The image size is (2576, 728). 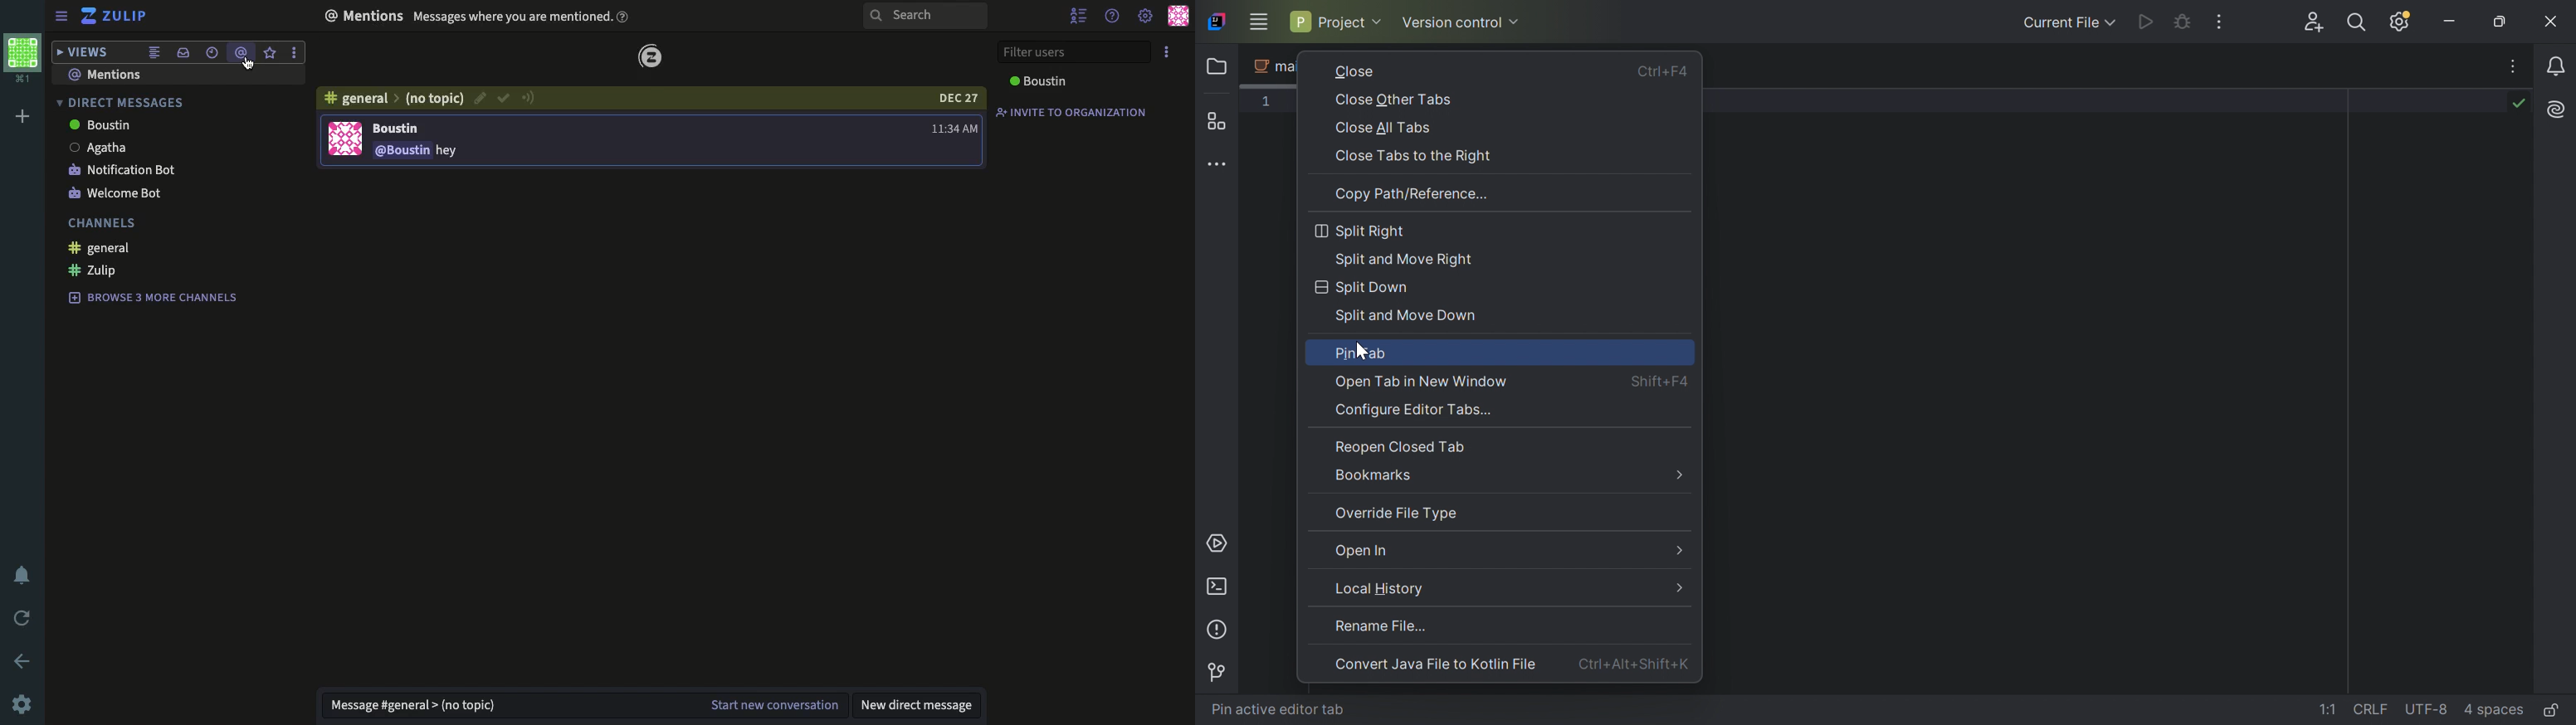 What do you see at coordinates (61, 15) in the screenshot?
I see `sidebar` at bounding box center [61, 15].